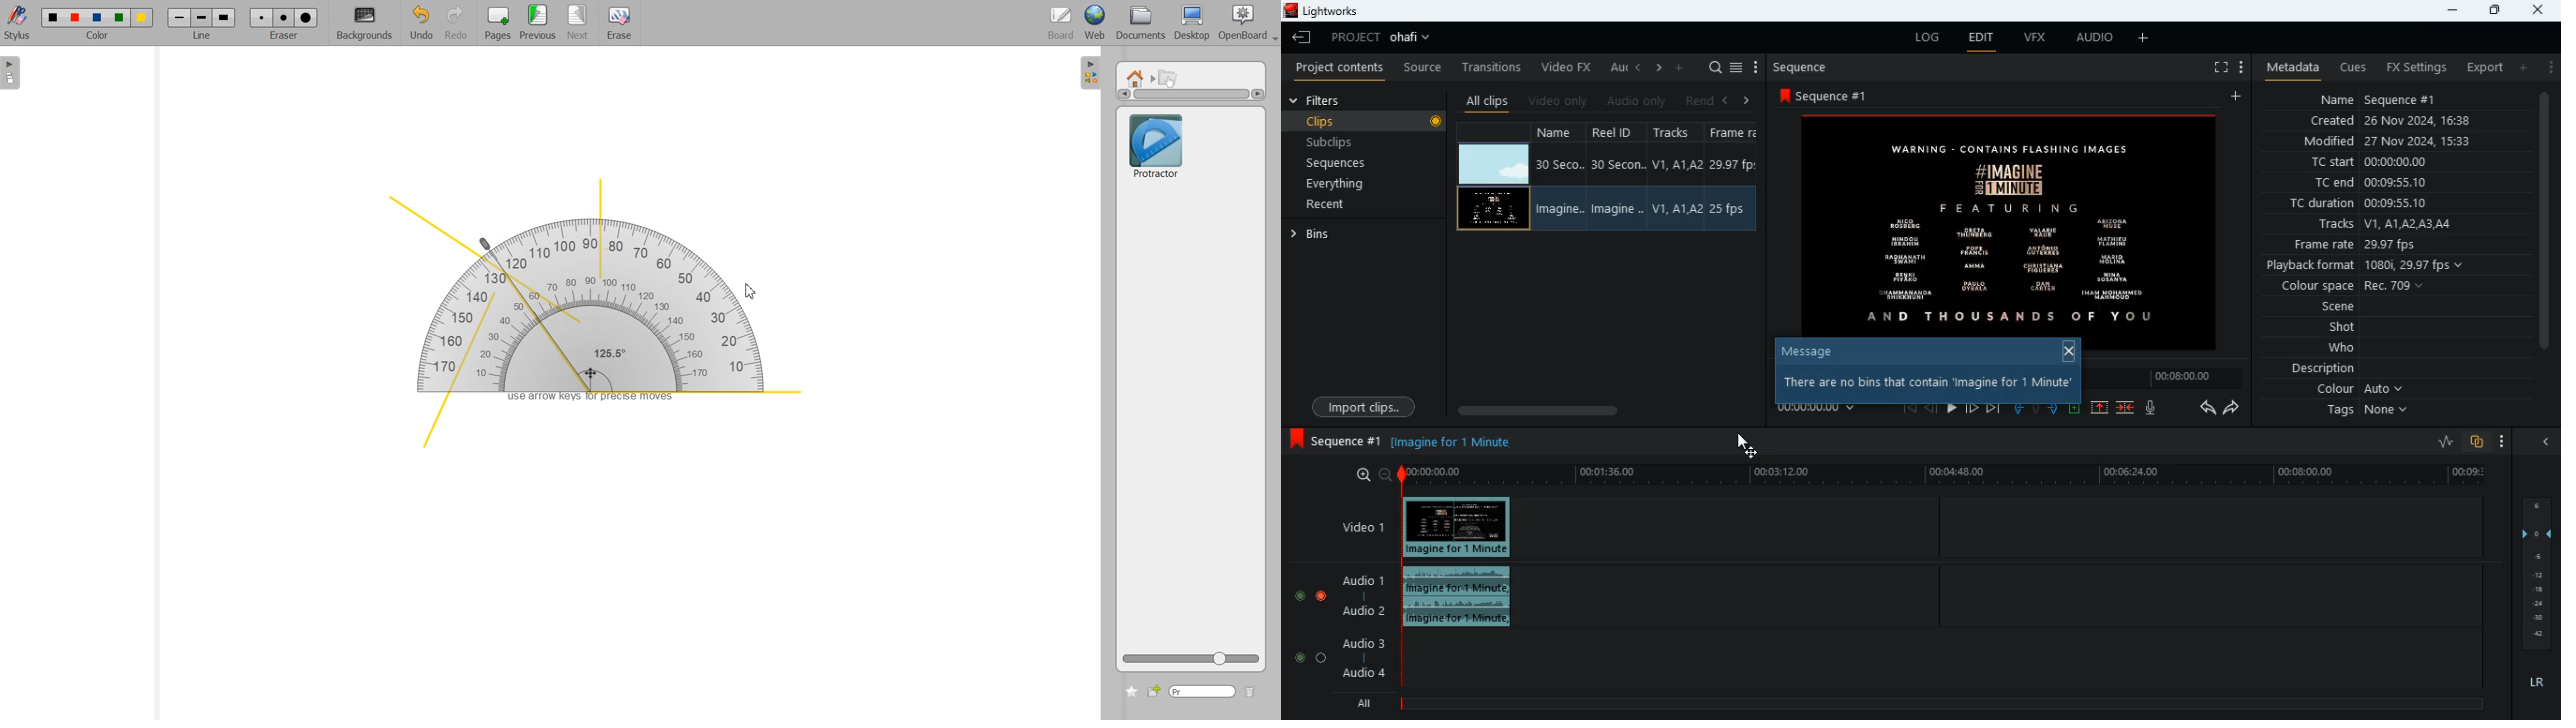  What do you see at coordinates (1948, 477) in the screenshot?
I see `timeline` at bounding box center [1948, 477].